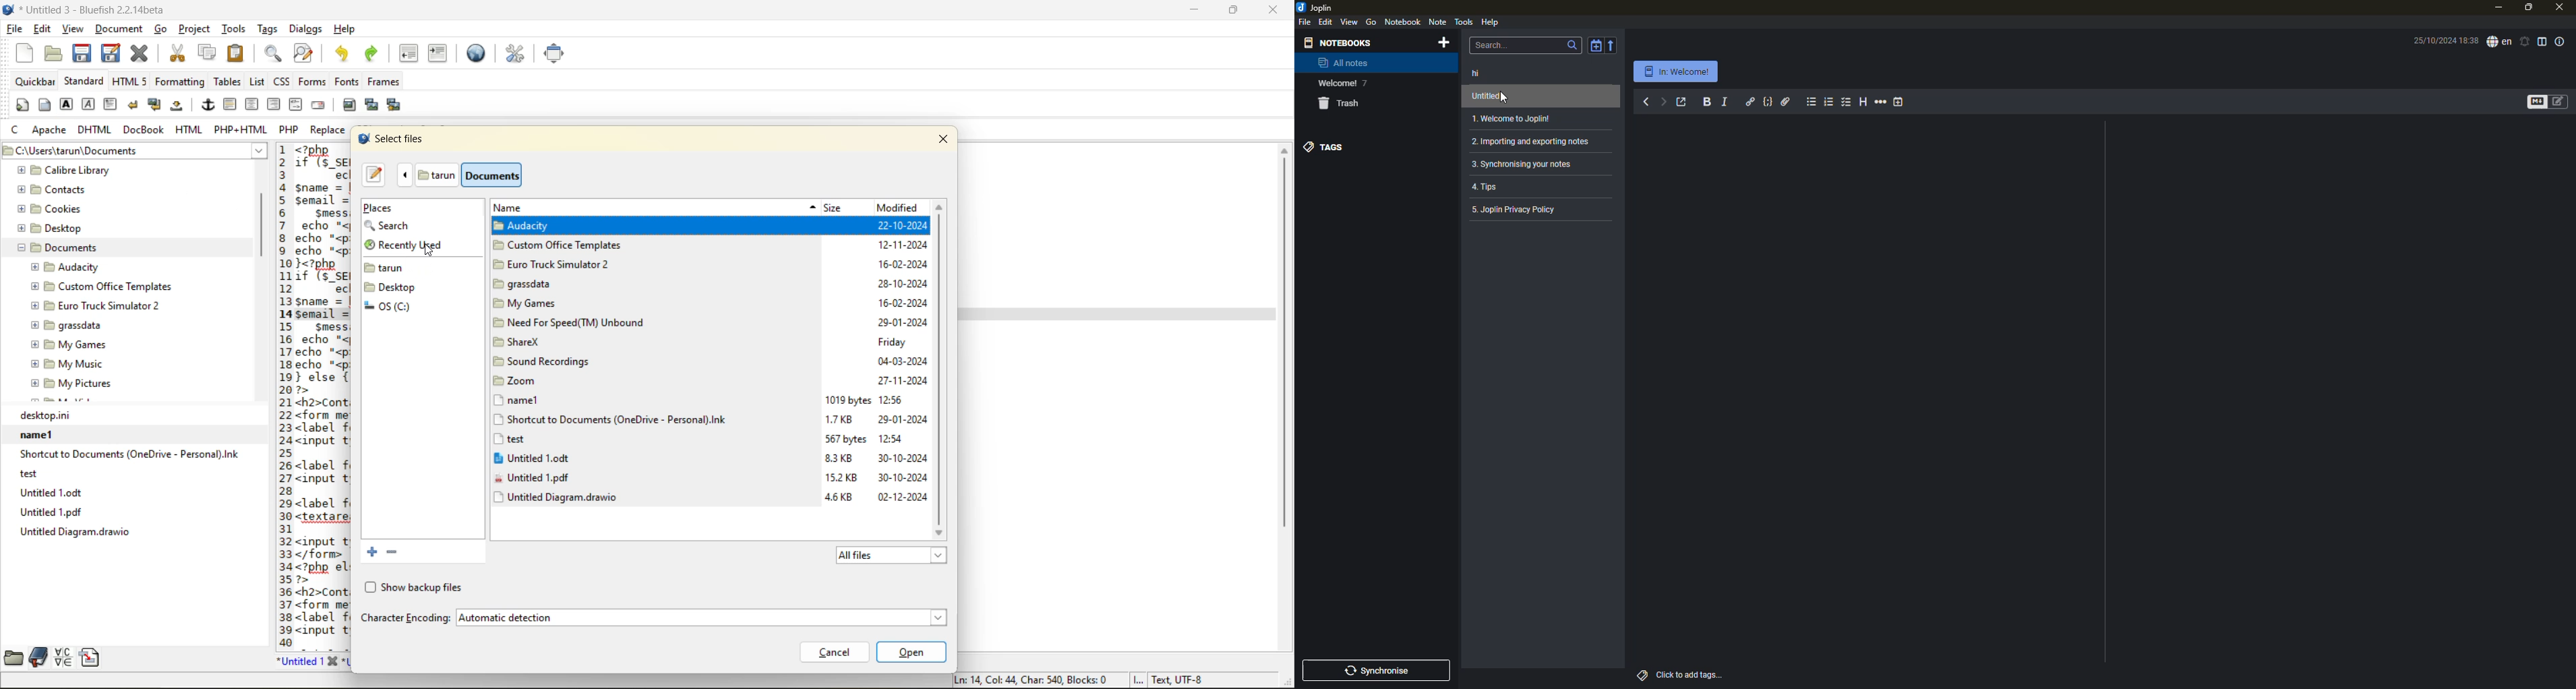 The height and width of the screenshot is (700, 2576). I want to click on back, so click(1645, 101).